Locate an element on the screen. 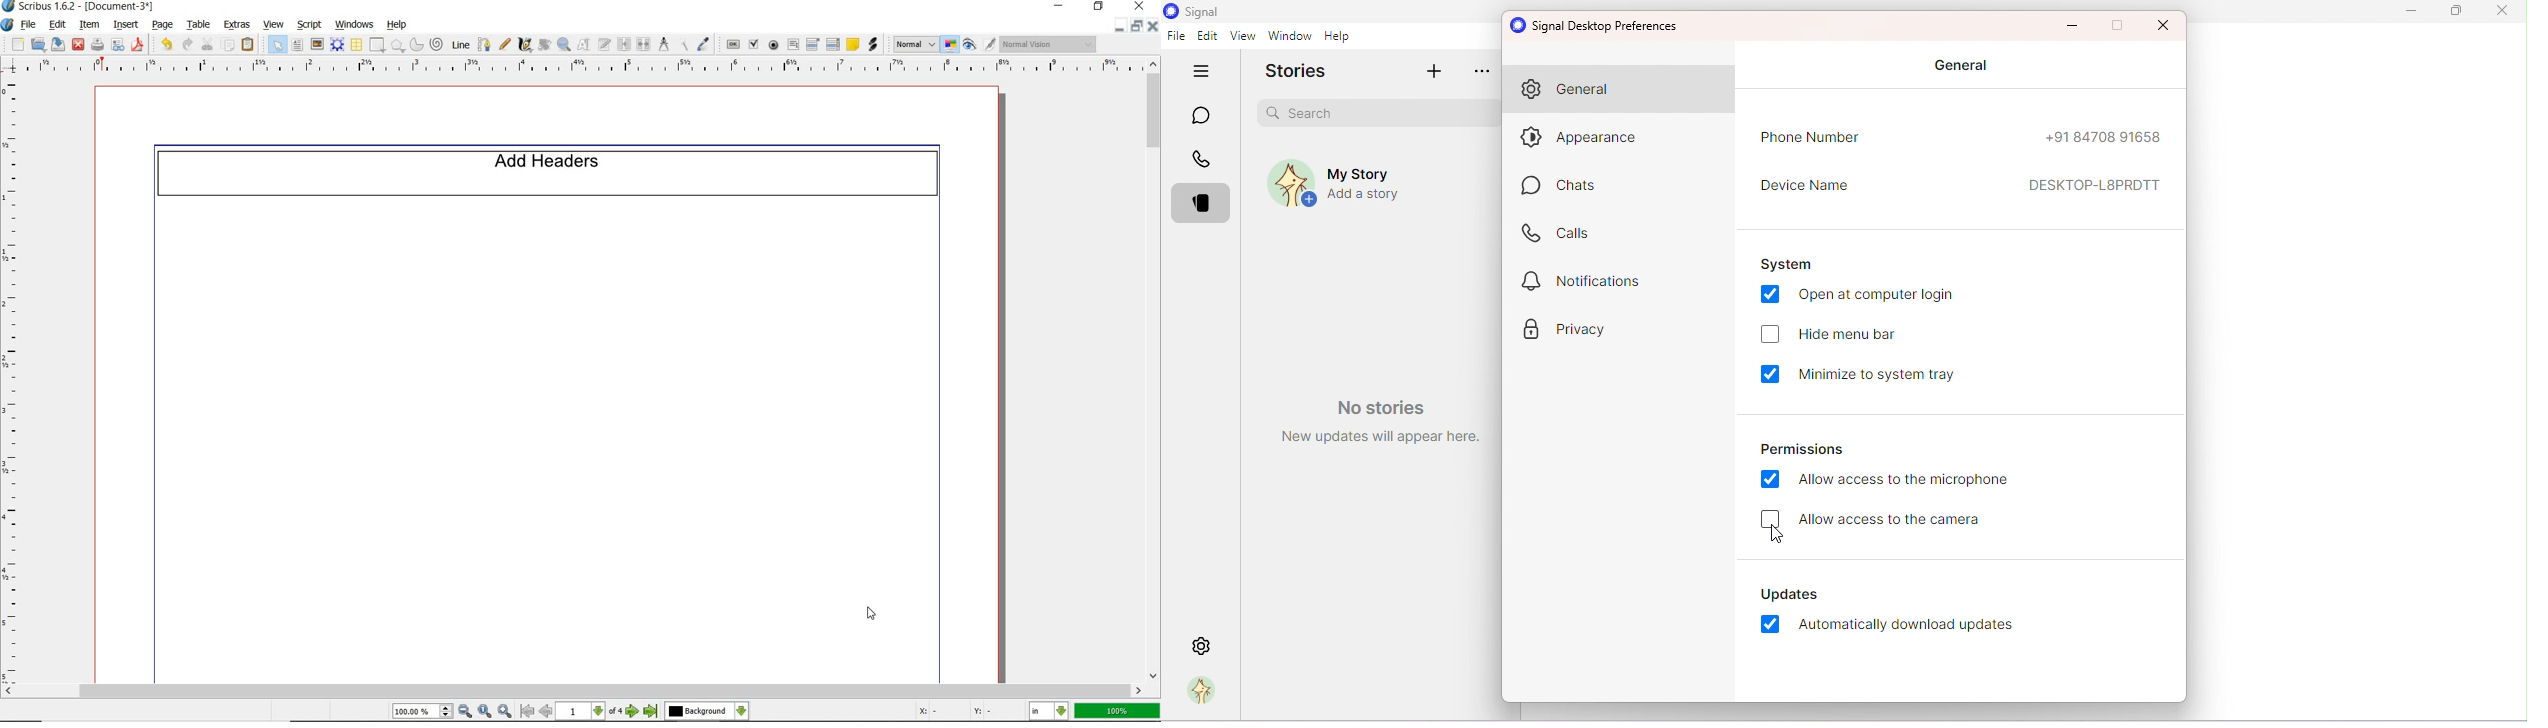 This screenshot has height=728, width=2548. system logo is located at coordinates (8, 26).